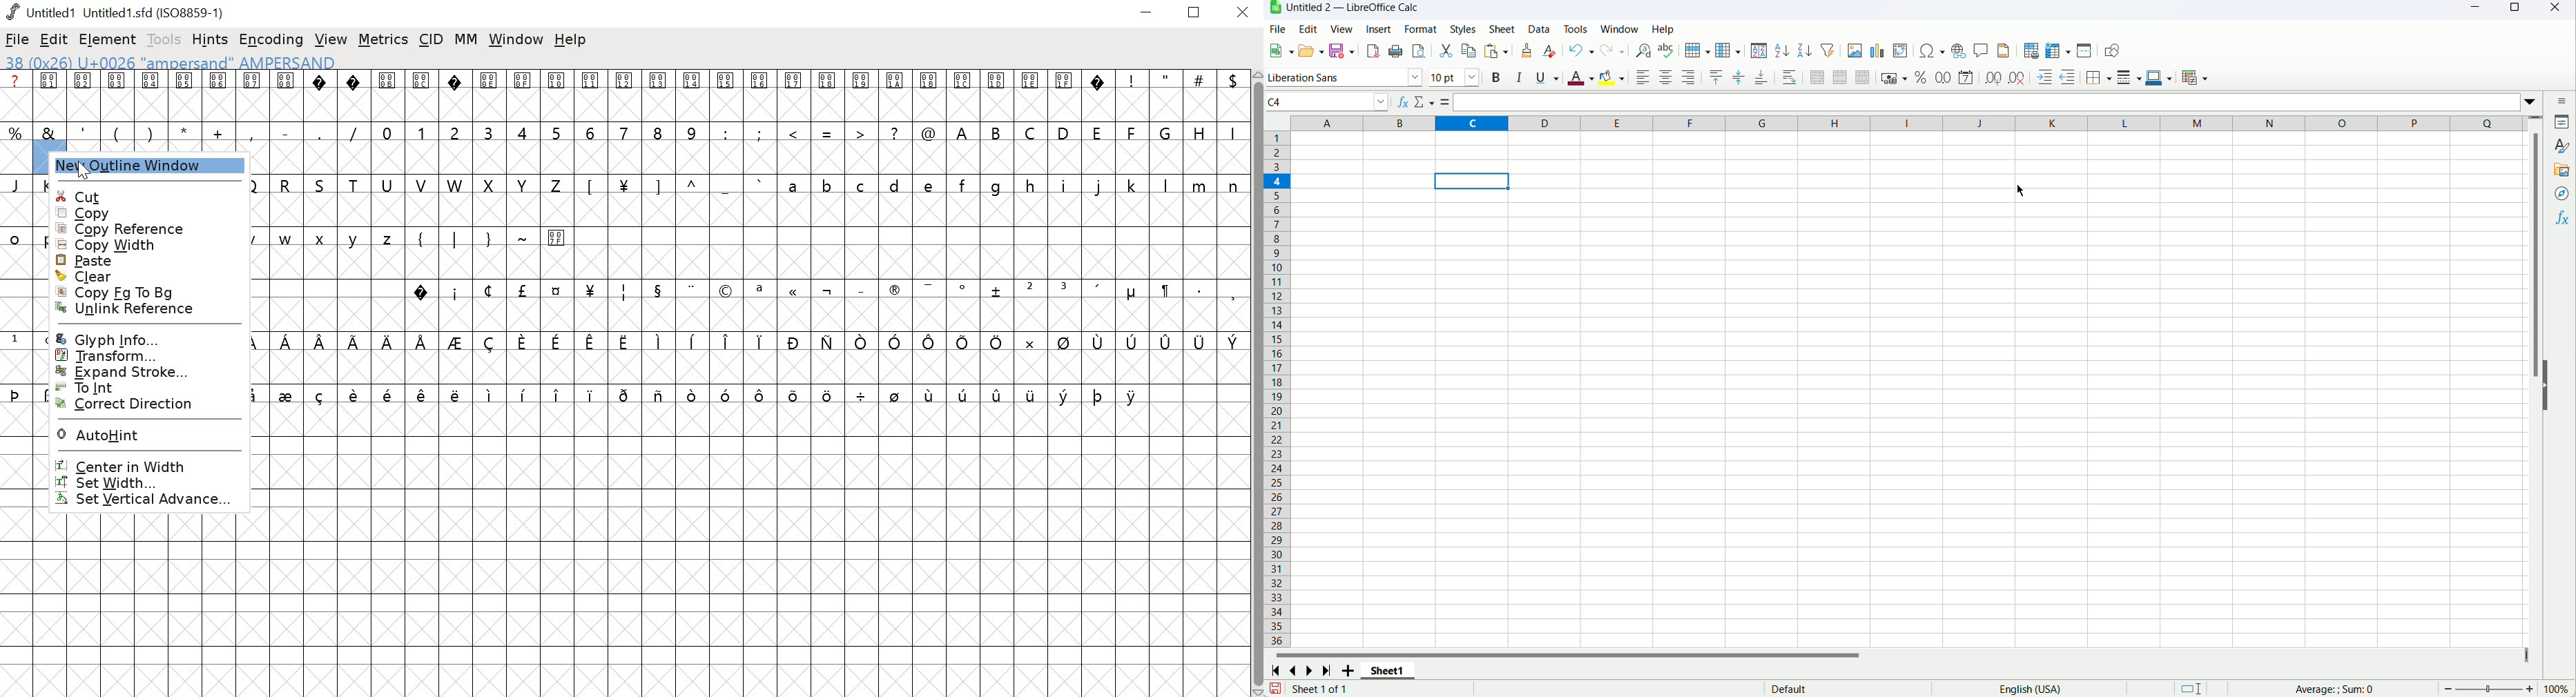 The image size is (2576, 700). What do you see at coordinates (152, 463) in the screenshot?
I see `center in width` at bounding box center [152, 463].